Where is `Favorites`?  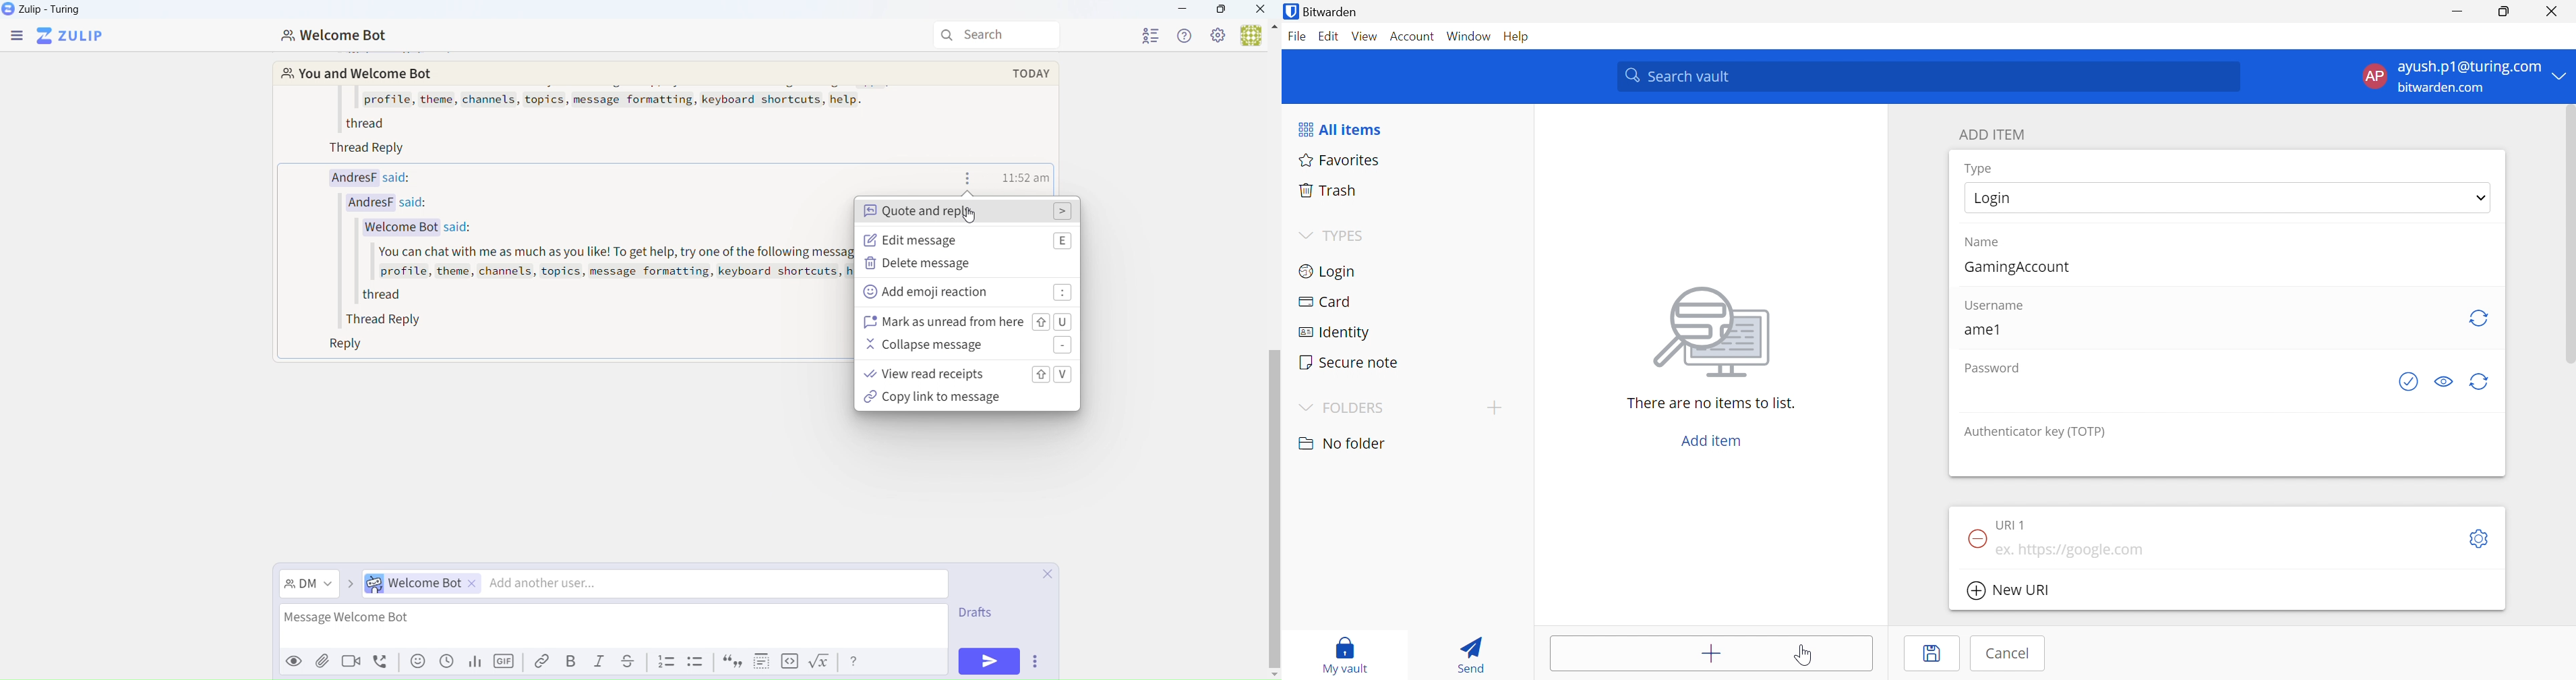
Favorites is located at coordinates (1340, 161).